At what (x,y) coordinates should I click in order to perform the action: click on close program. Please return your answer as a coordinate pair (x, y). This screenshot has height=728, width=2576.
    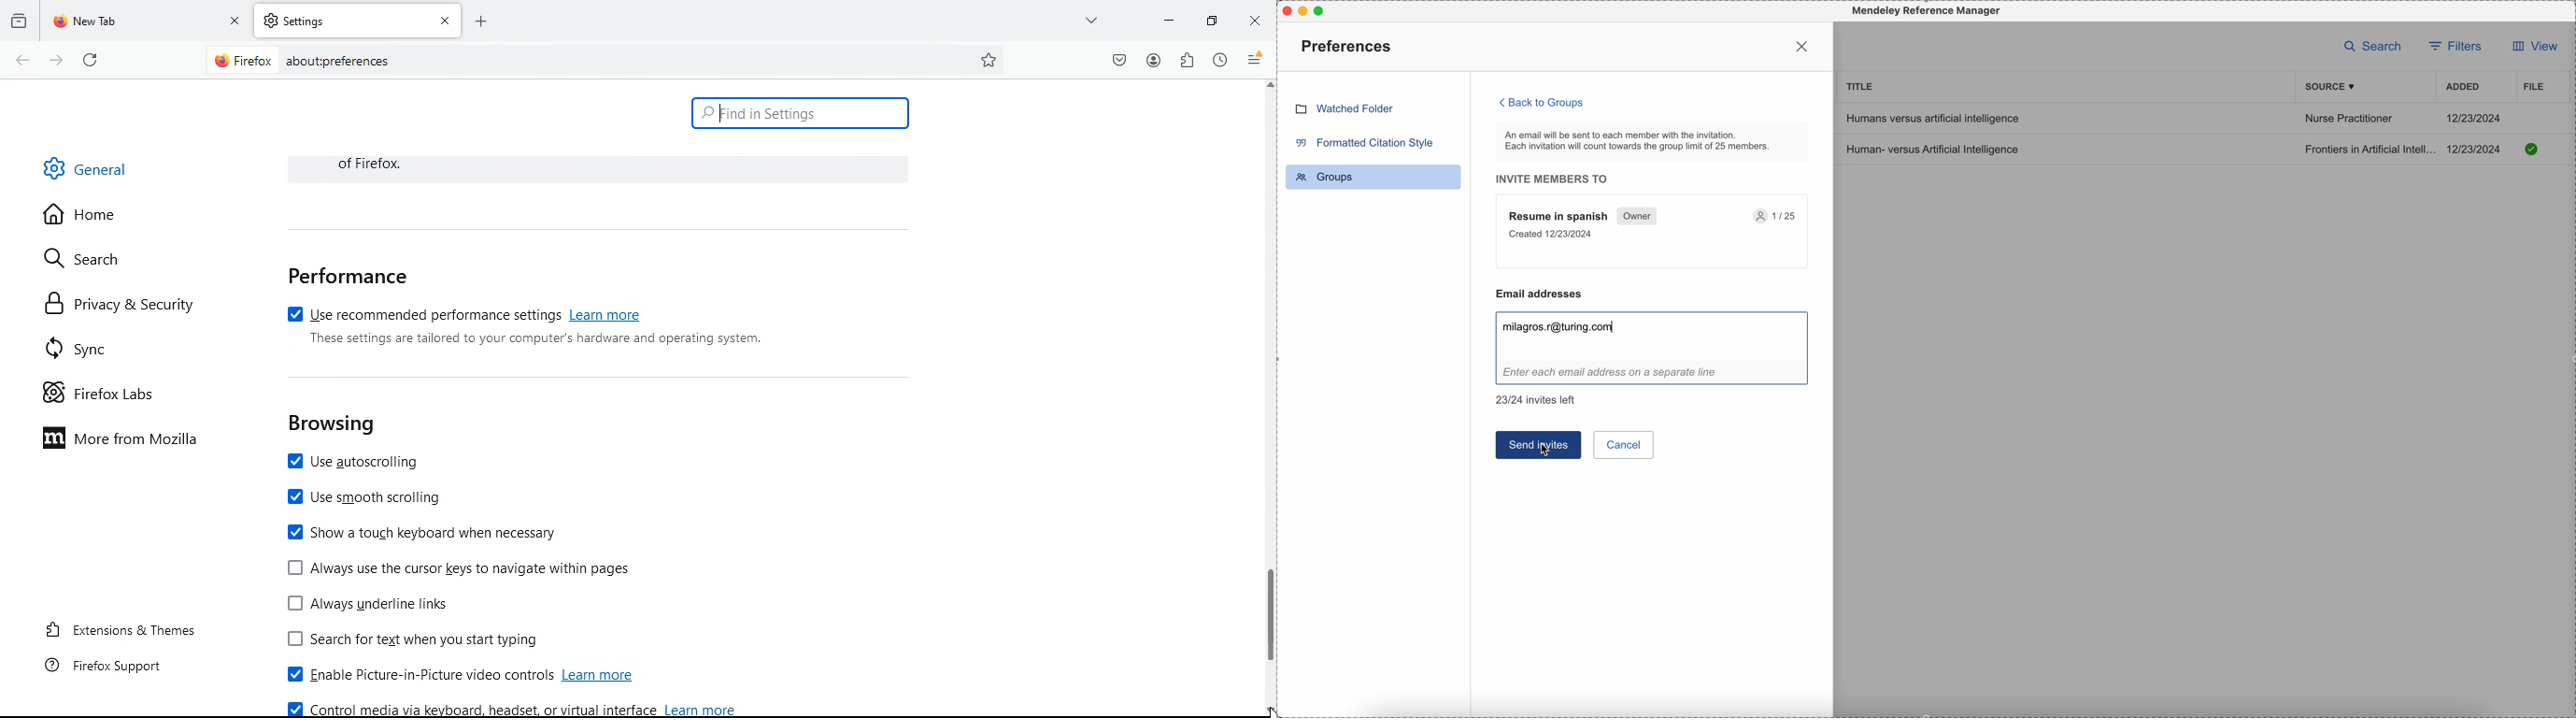
    Looking at the image, I should click on (1284, 9).